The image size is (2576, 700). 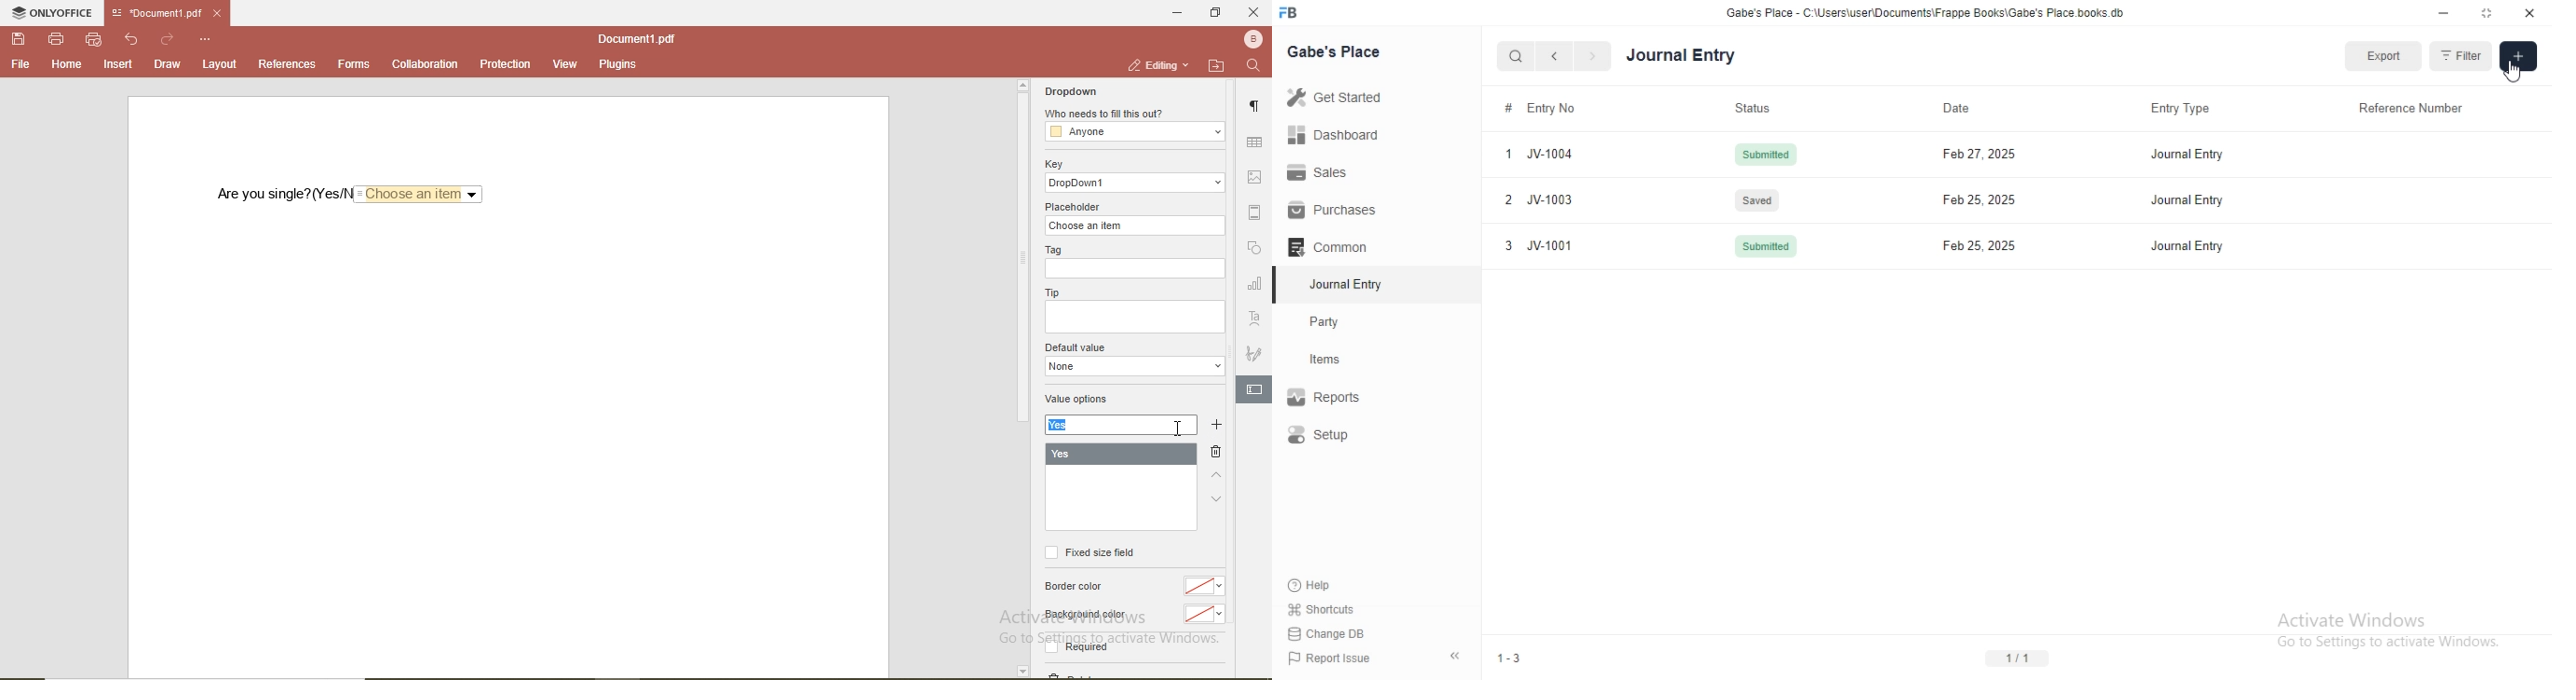 What do you see at coordinates (2461, 56) in the screenshot?
I see ` Filter` at bounding box center [2461, 56].